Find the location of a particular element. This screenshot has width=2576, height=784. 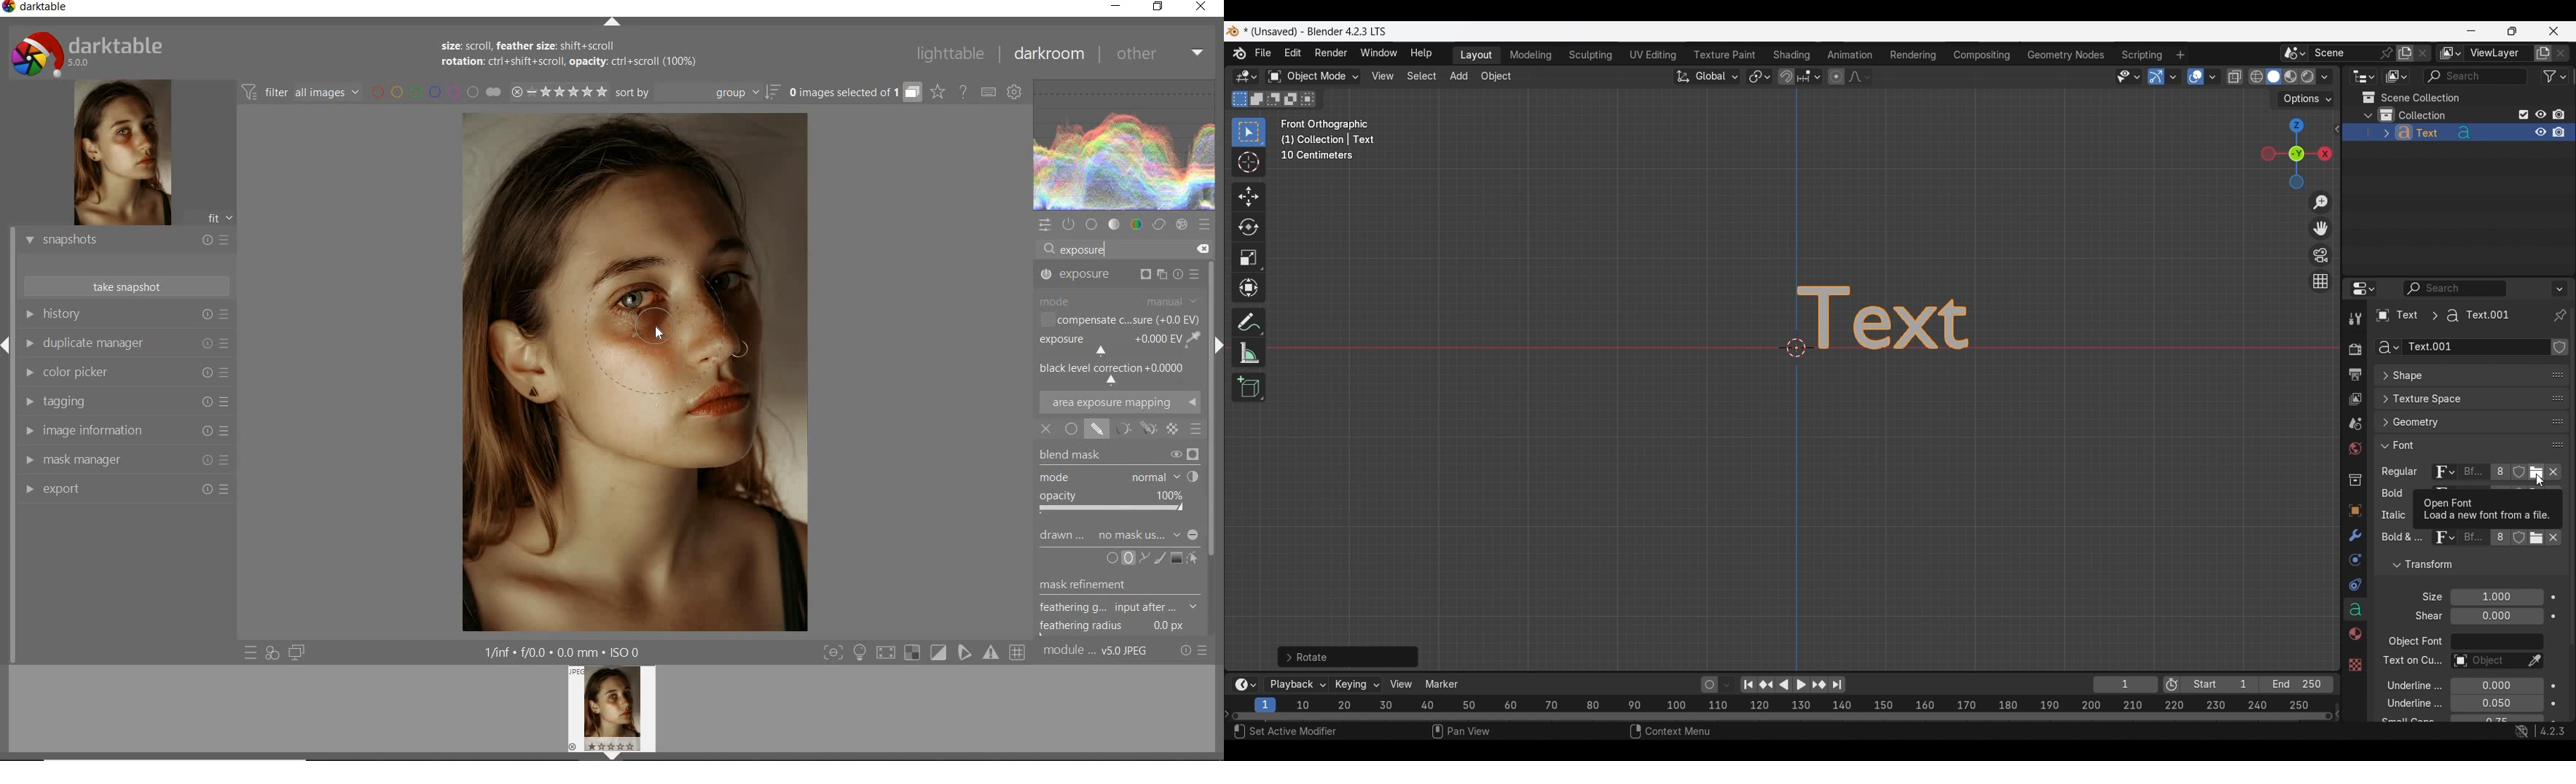

ADD GRADIENT is located at coordinates (1176, 557).